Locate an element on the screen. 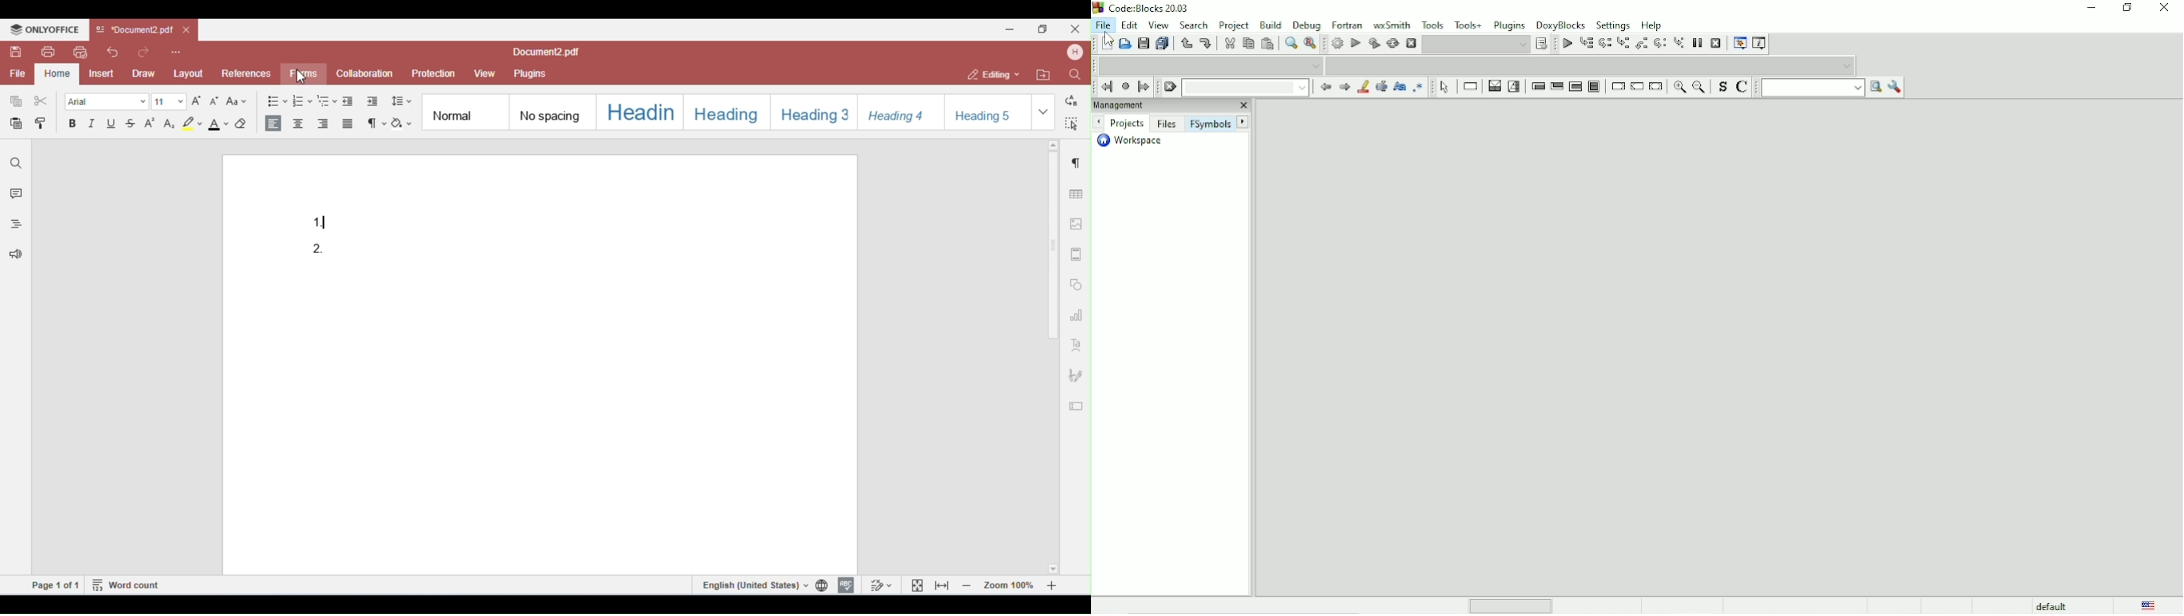 This screenshot has width=2184, height=616. Open is located at coordinates (1124, 44).